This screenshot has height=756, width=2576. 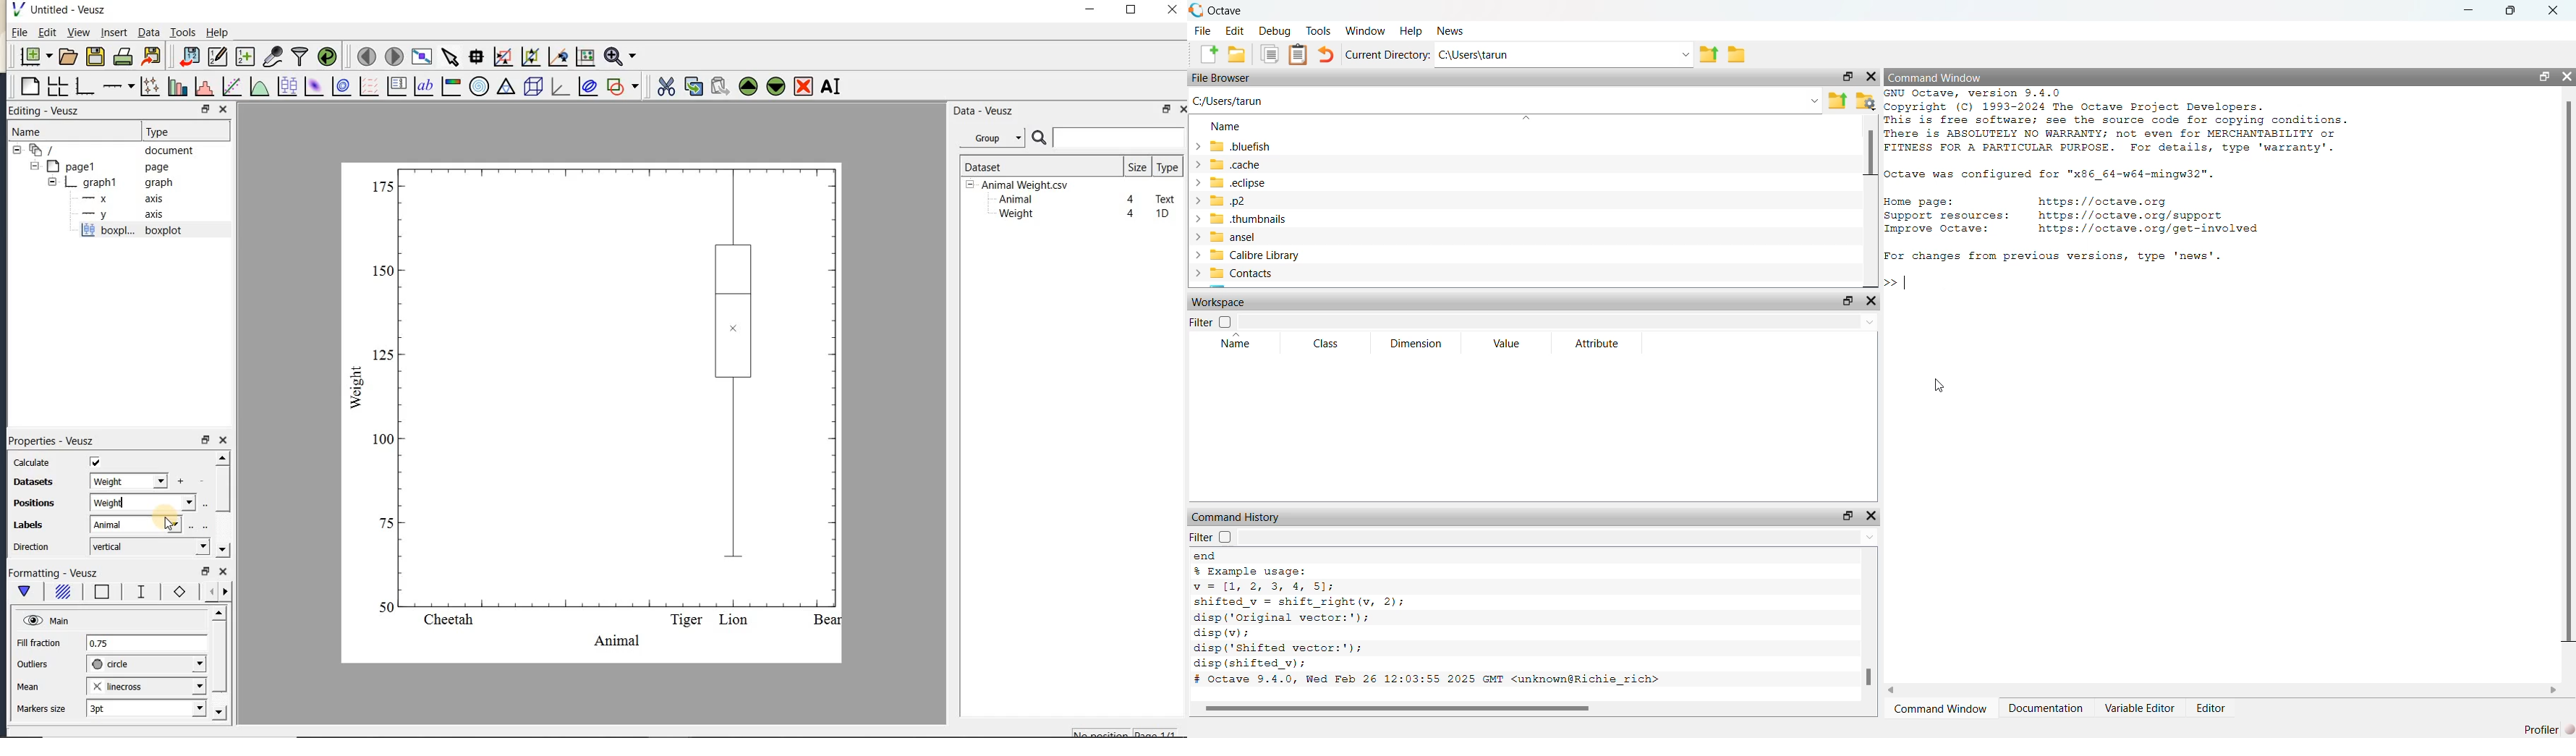 What do you see at coordinates (585, 57) in the screenshot?
I see `click to reset graph axes` at bounding box center [585, 57].